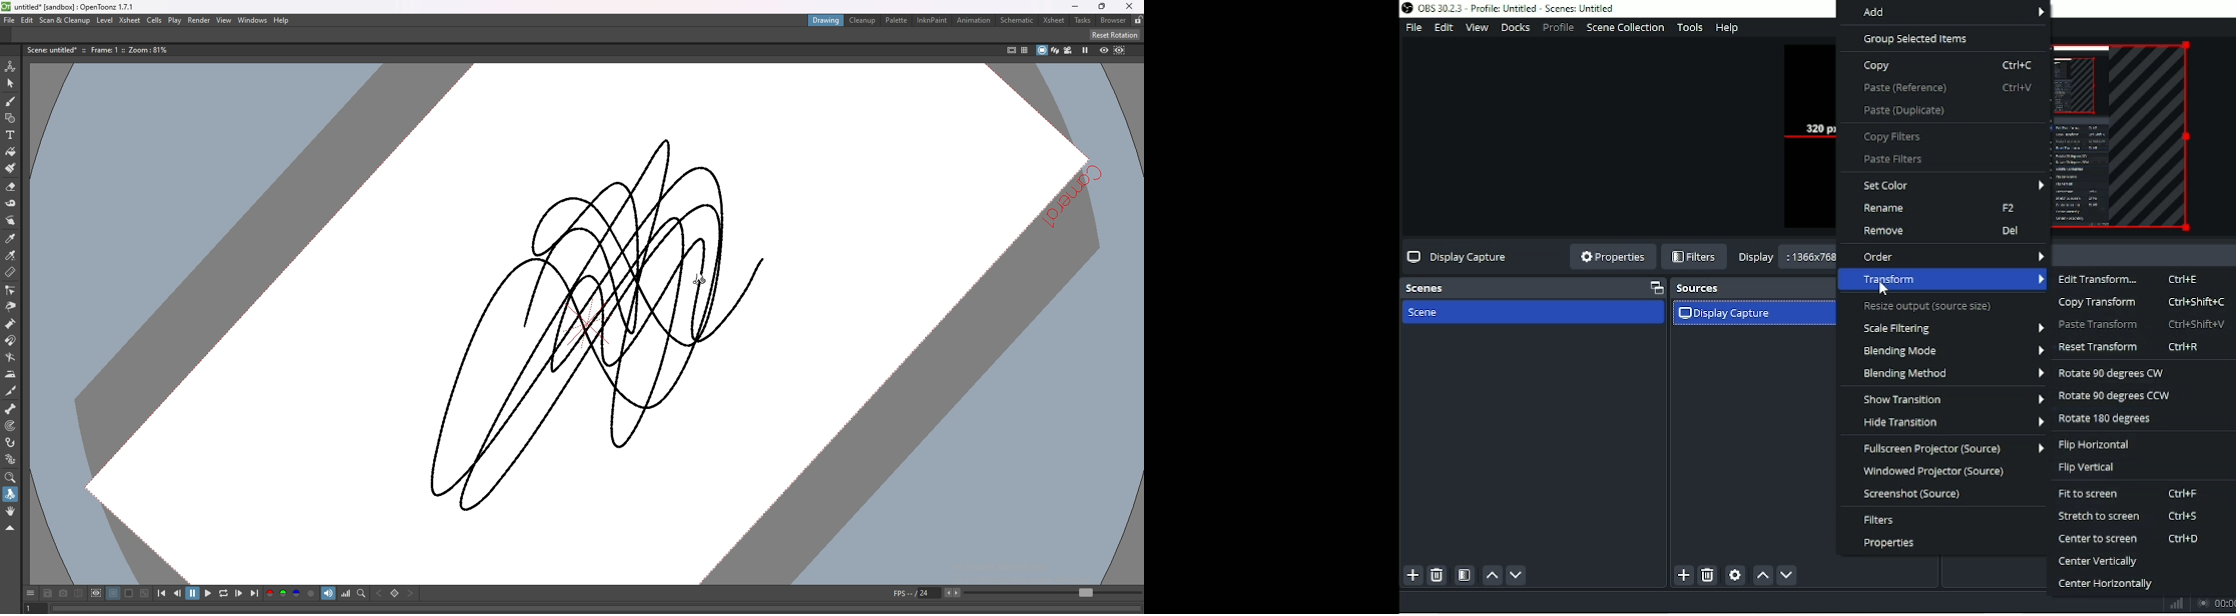 Image resolution: width=2240 pixels, height=616 pixels. What do you see at coordinates (975, 20) in the screenshot?
I see `animation` at bounding box center [975, 20].